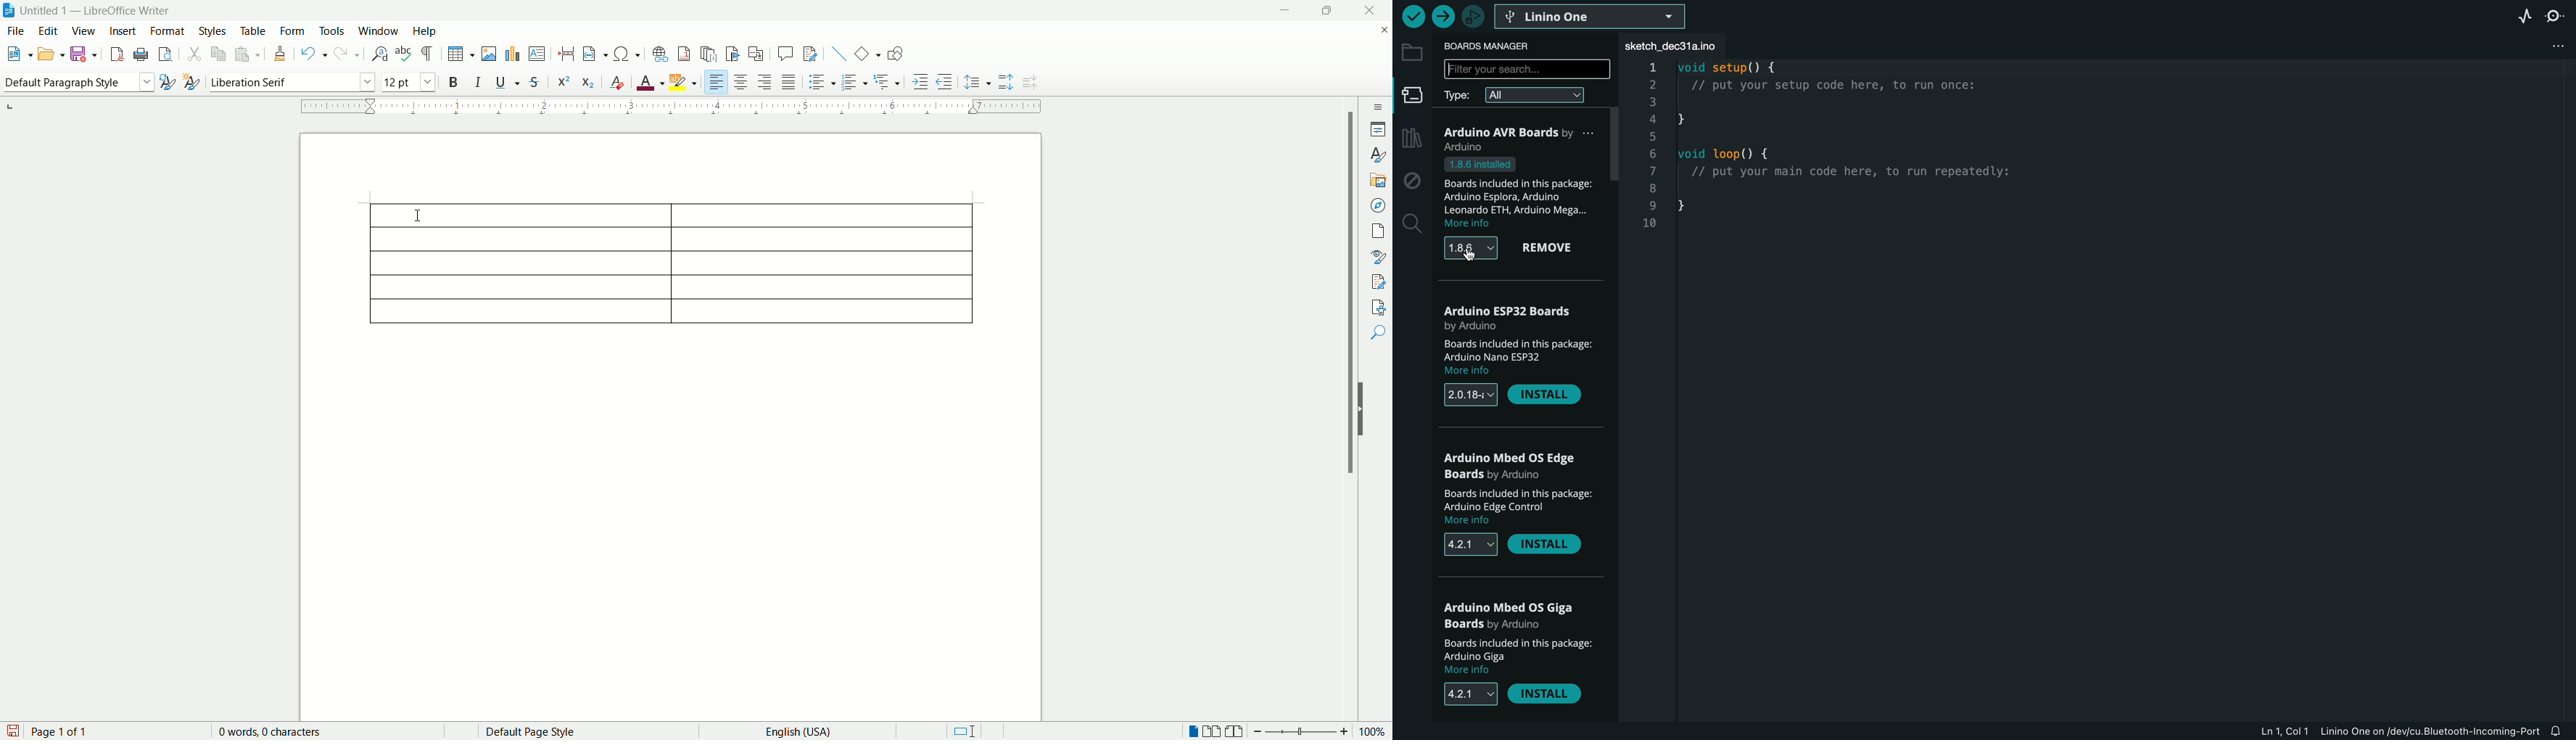 This screenshot has height=756, width=2576. Describe the element at coordinates (1366, 12) in the screenshot. I see `close` at that location.